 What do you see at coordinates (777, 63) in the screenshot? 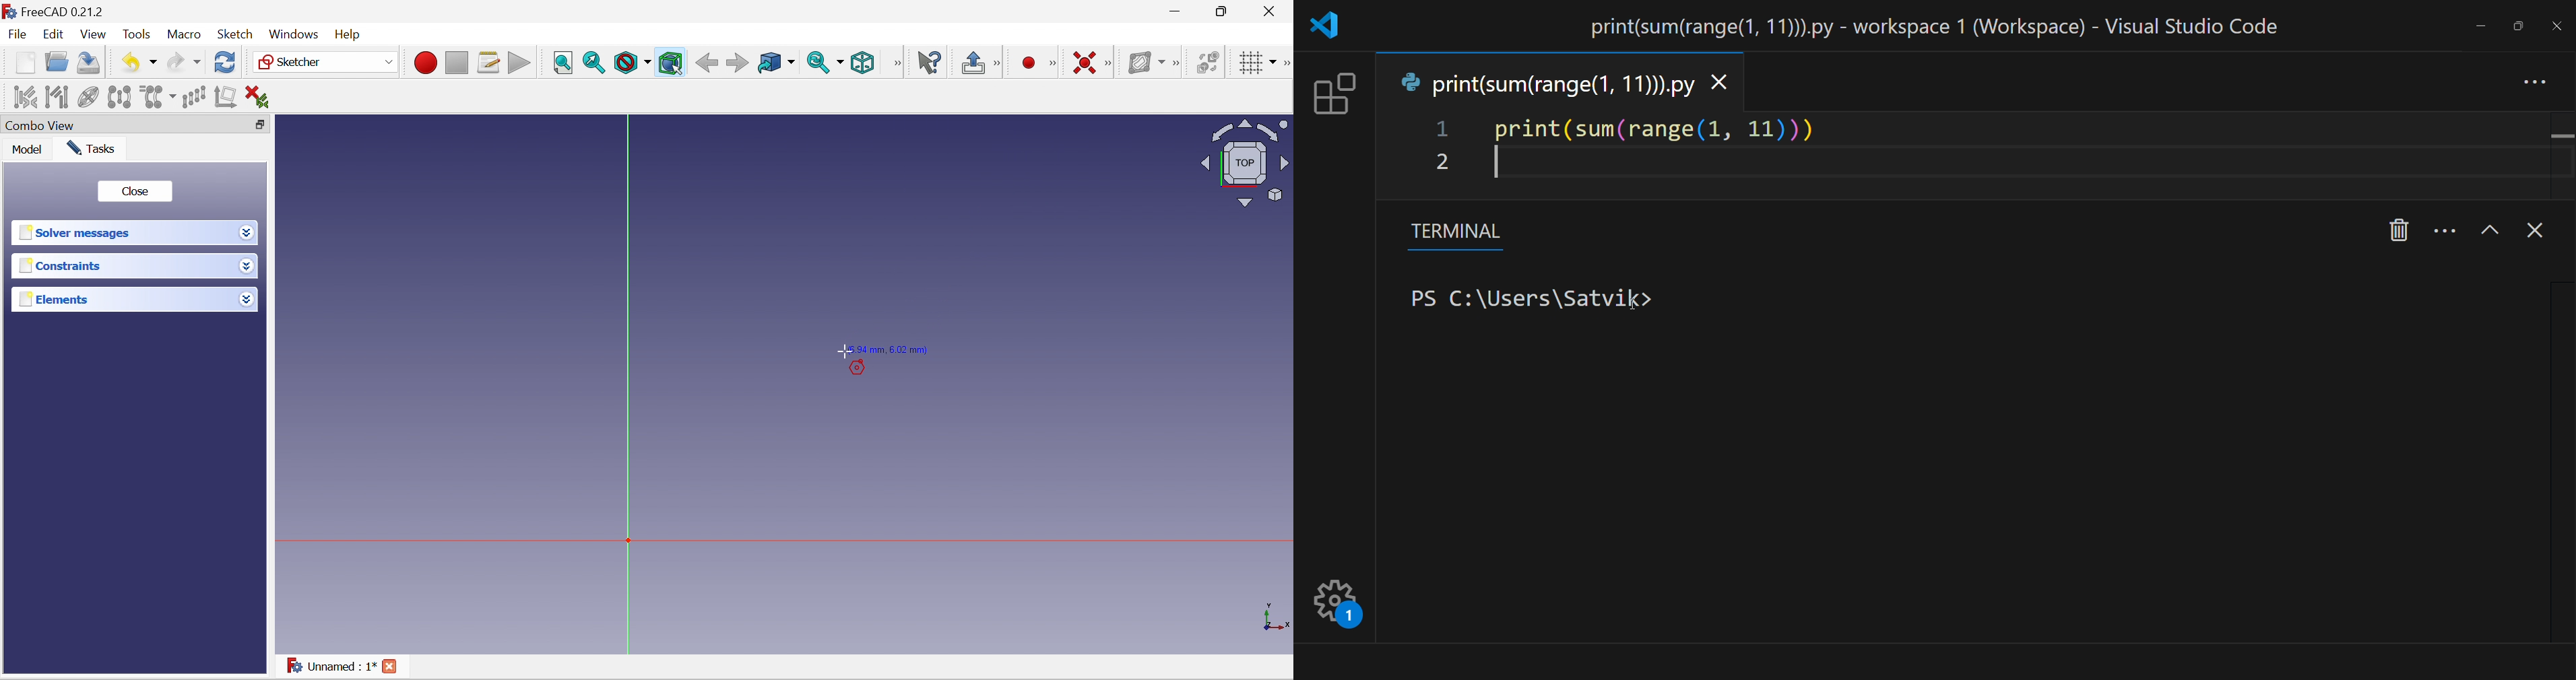
I see `Go to linked object` at bounding box center [777, 63].